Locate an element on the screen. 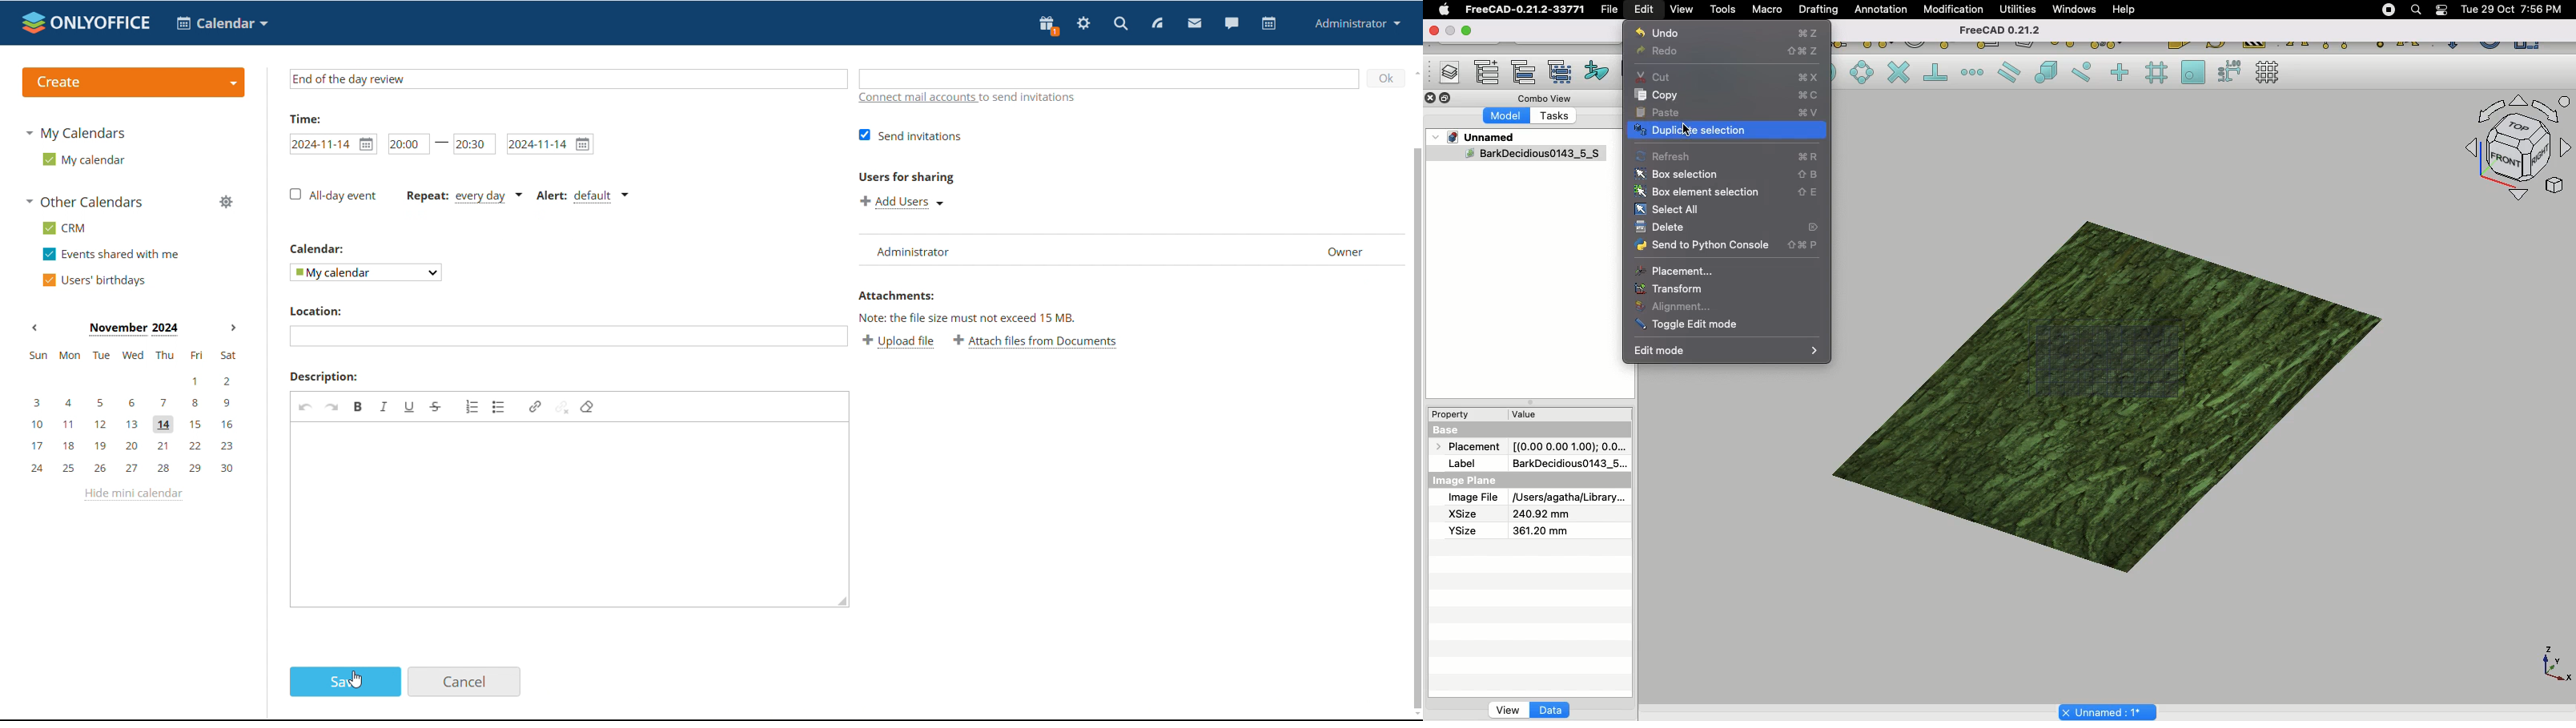 Image resolution: width=2576 pixels, height=728 pixels. Selecting edit is located at coordinates (1647, 10).